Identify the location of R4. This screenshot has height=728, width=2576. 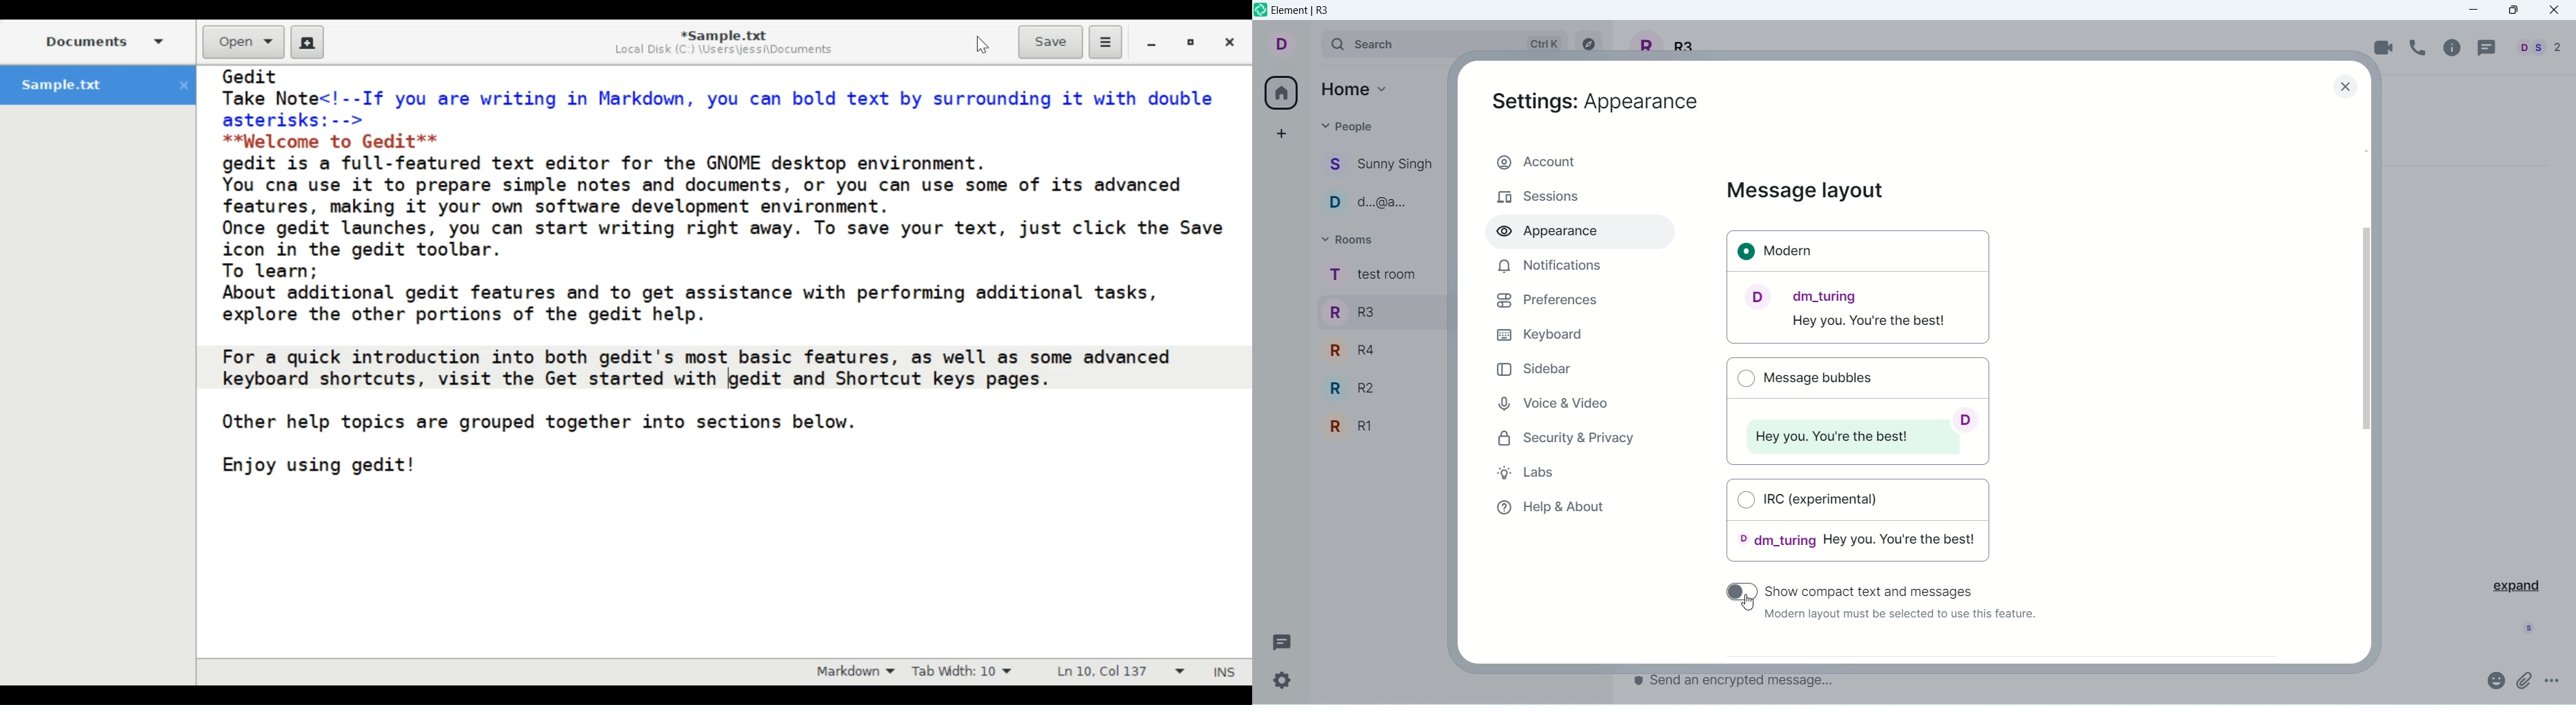
(1378, 348).